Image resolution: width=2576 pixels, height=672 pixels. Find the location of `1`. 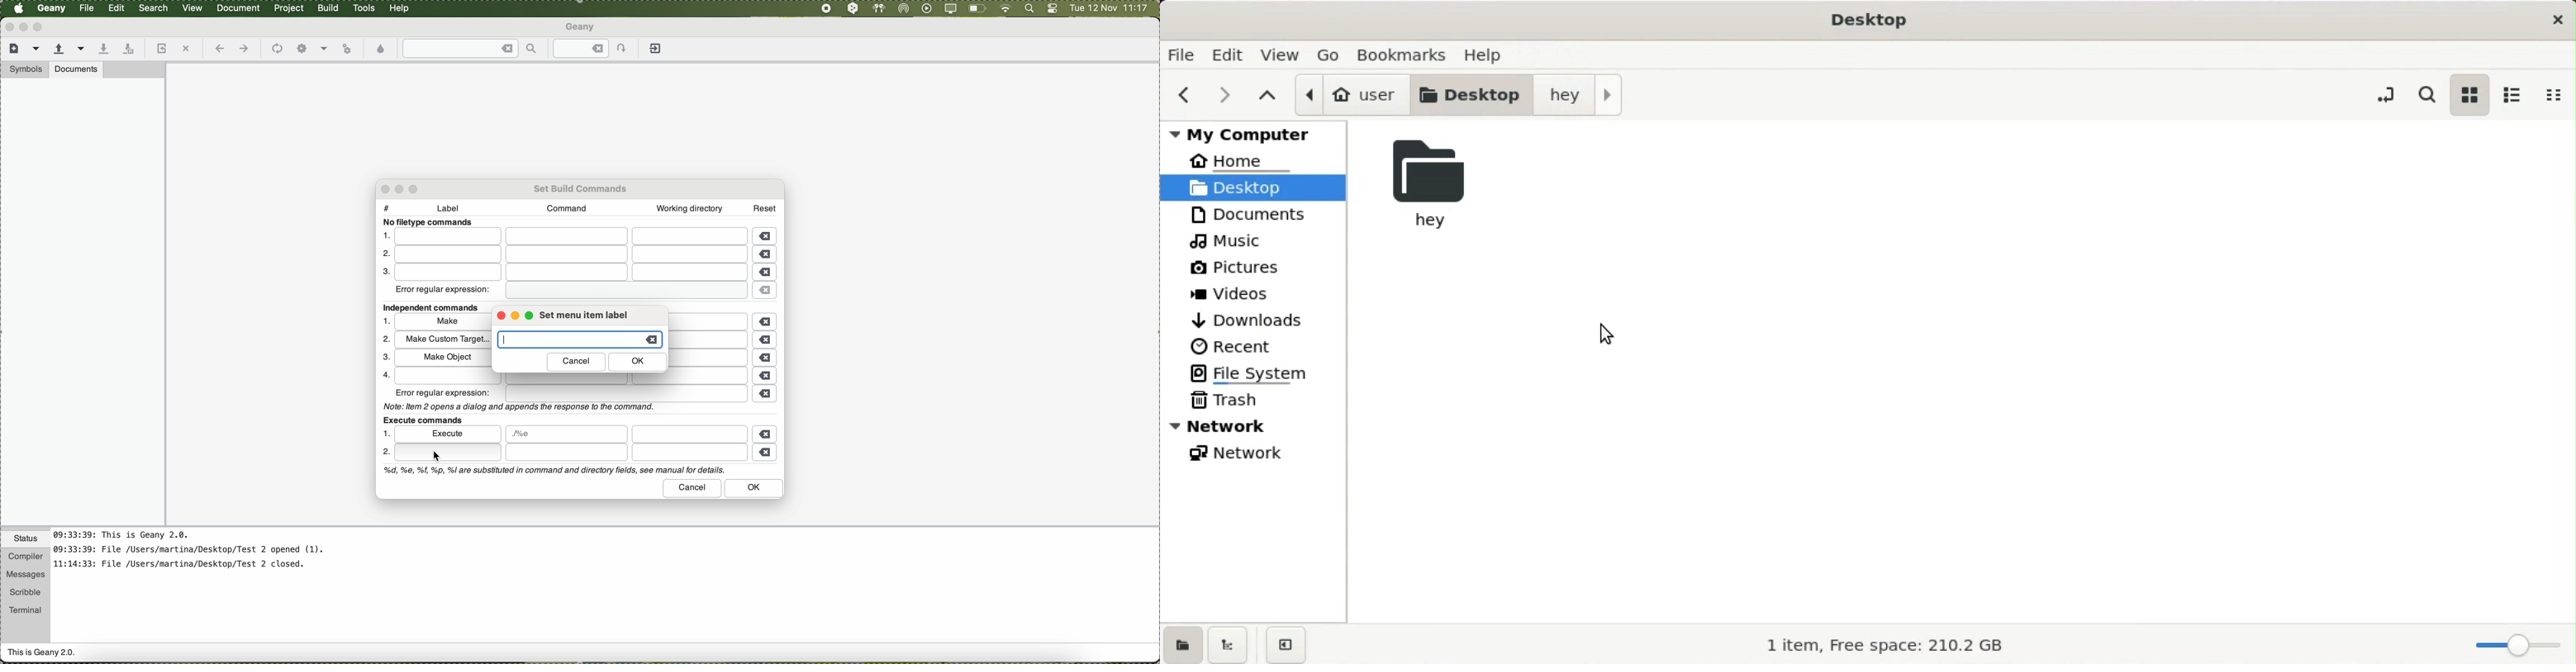

1 is located at coordinates (387, 321).